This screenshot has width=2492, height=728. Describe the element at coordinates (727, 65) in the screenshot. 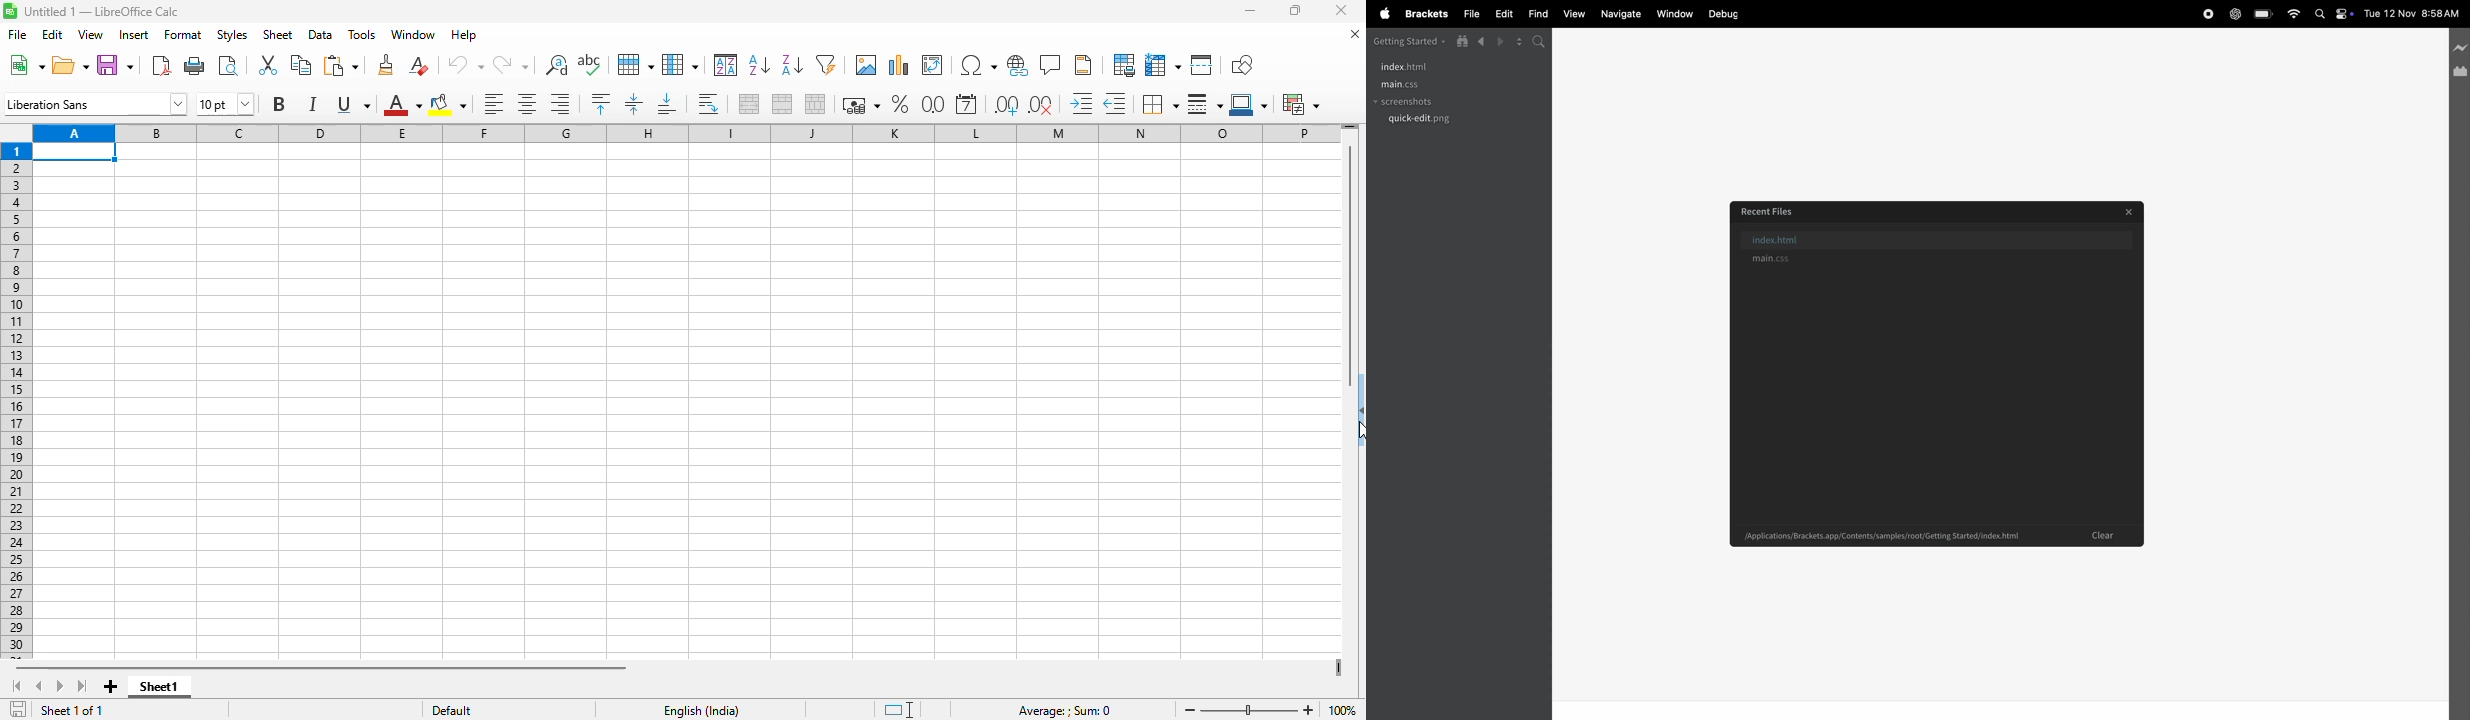

I see `sort` at that location.